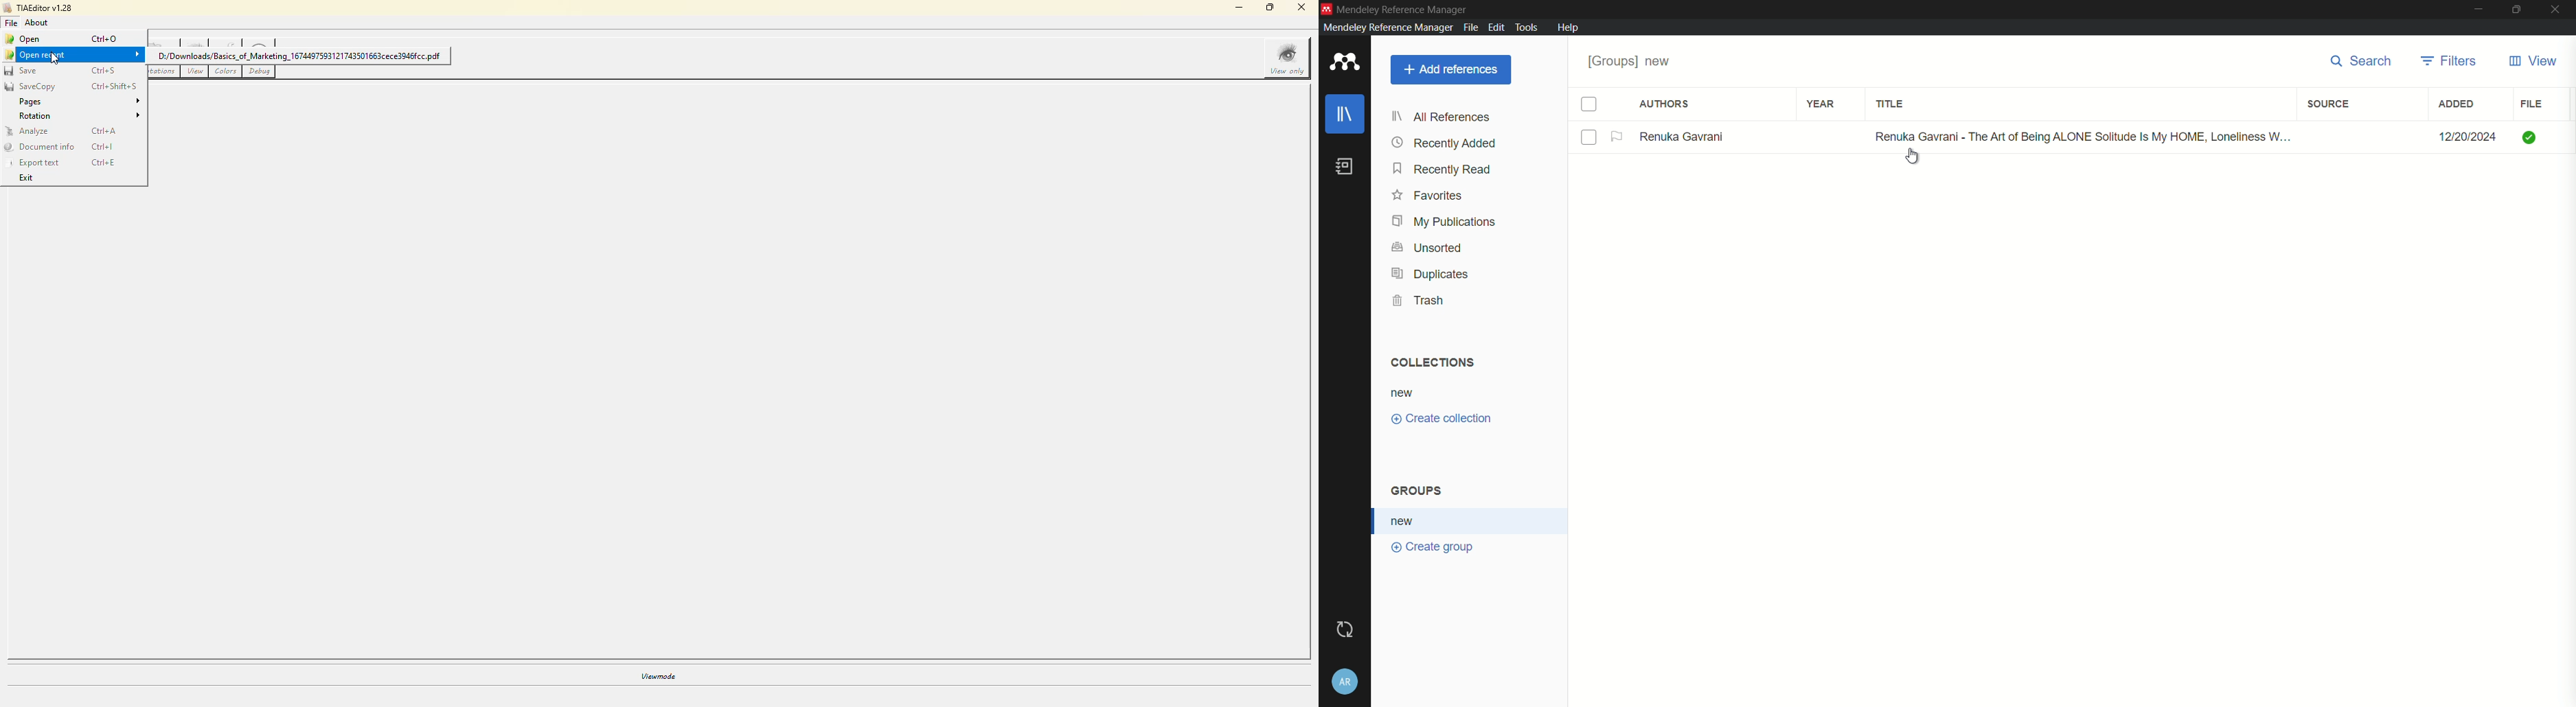 The image size is (2576, 728). I want to click on flagged, so click(1618, 137).